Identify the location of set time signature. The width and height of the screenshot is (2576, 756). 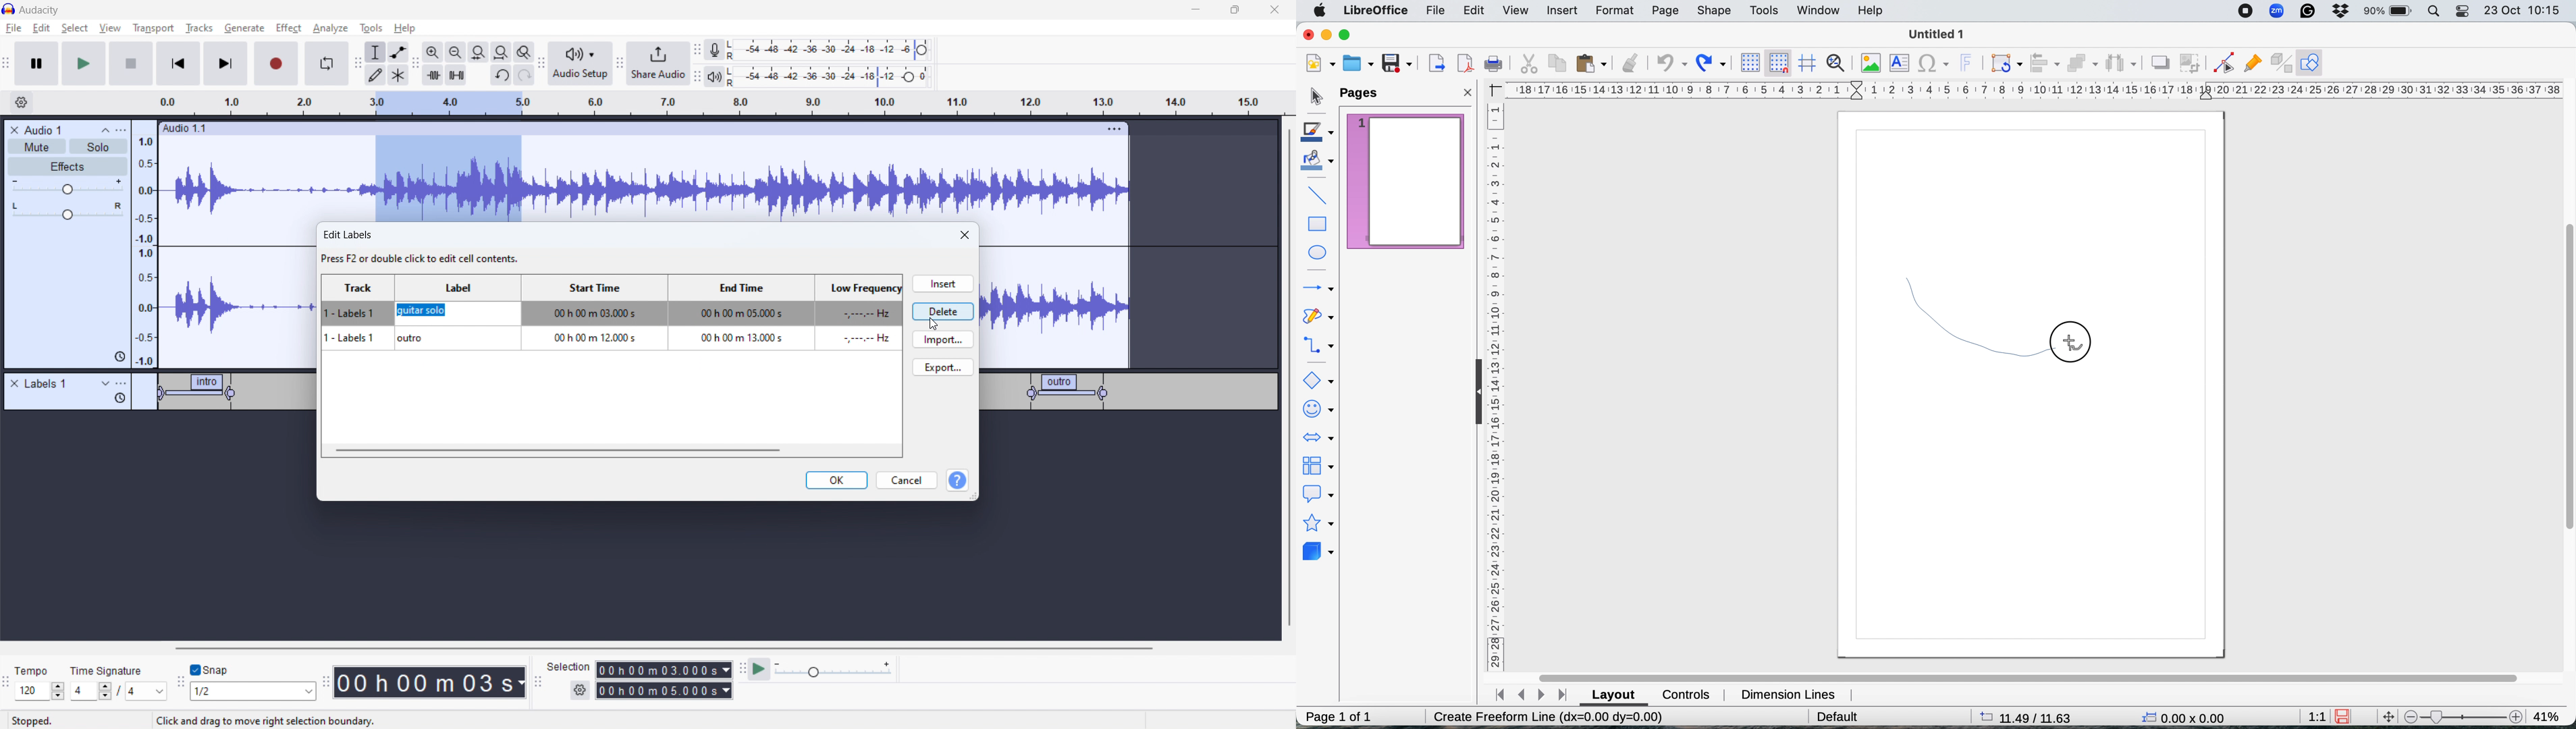
(119, 691).